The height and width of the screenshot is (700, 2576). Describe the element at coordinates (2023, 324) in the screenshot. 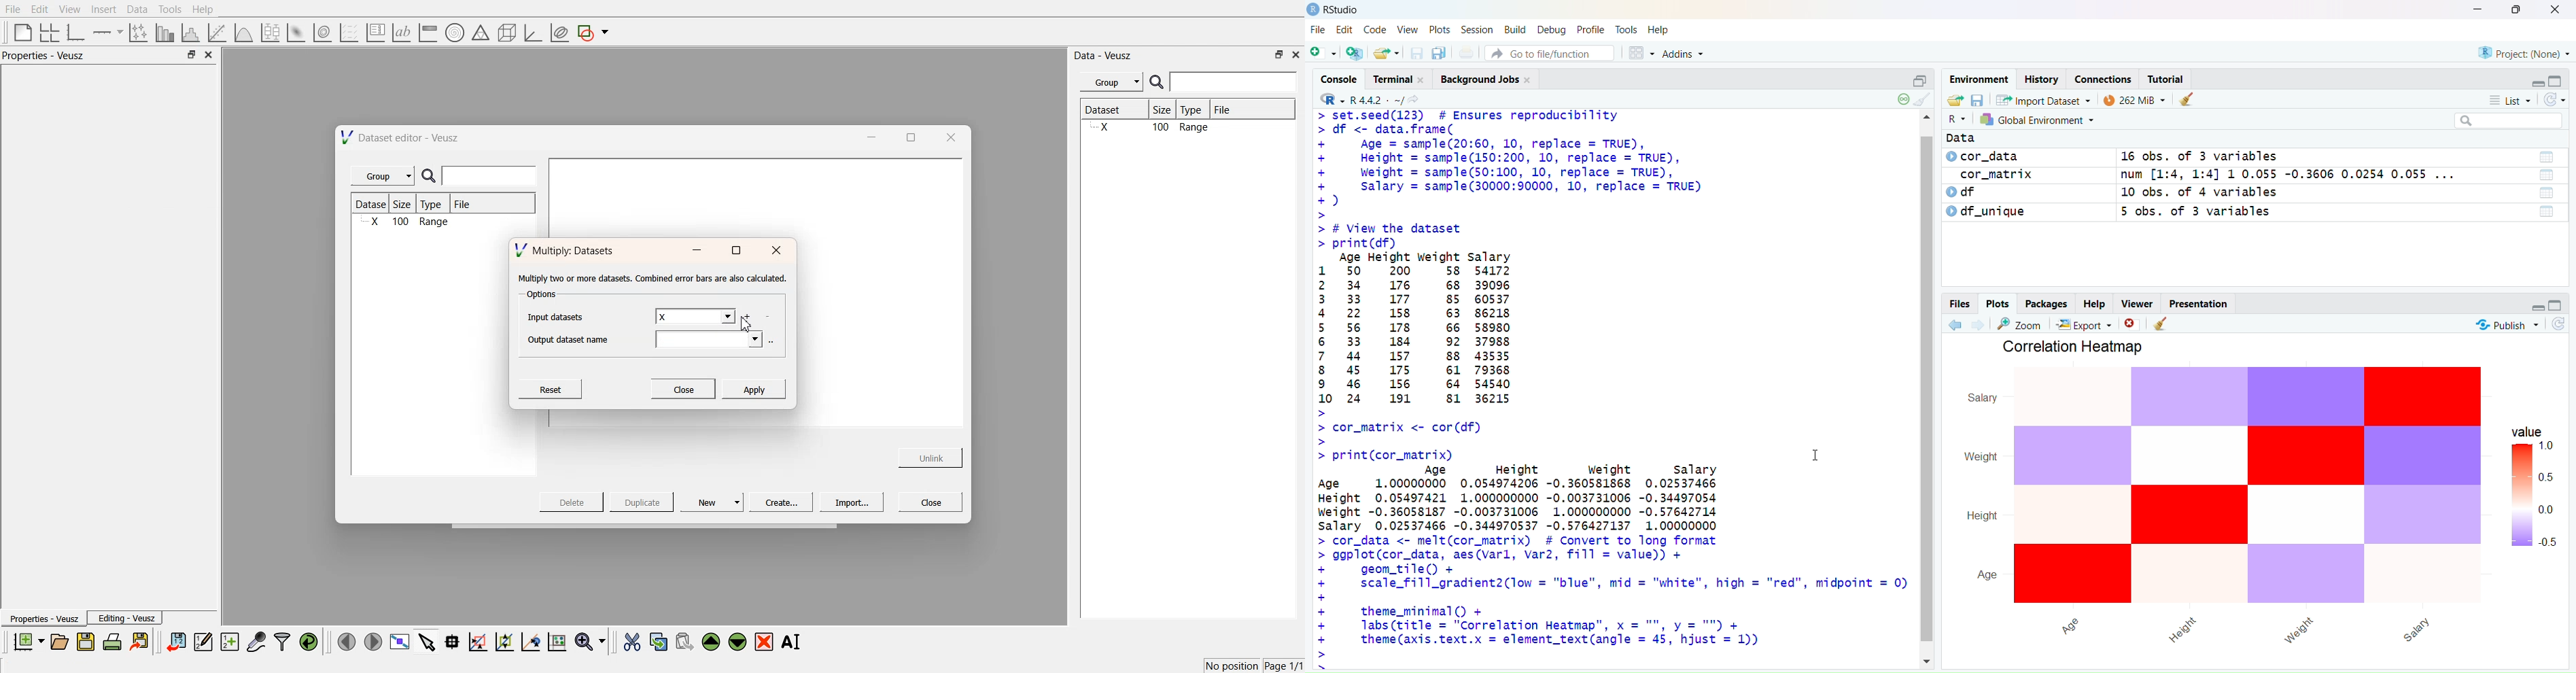

I see `Find and replace` at that location.